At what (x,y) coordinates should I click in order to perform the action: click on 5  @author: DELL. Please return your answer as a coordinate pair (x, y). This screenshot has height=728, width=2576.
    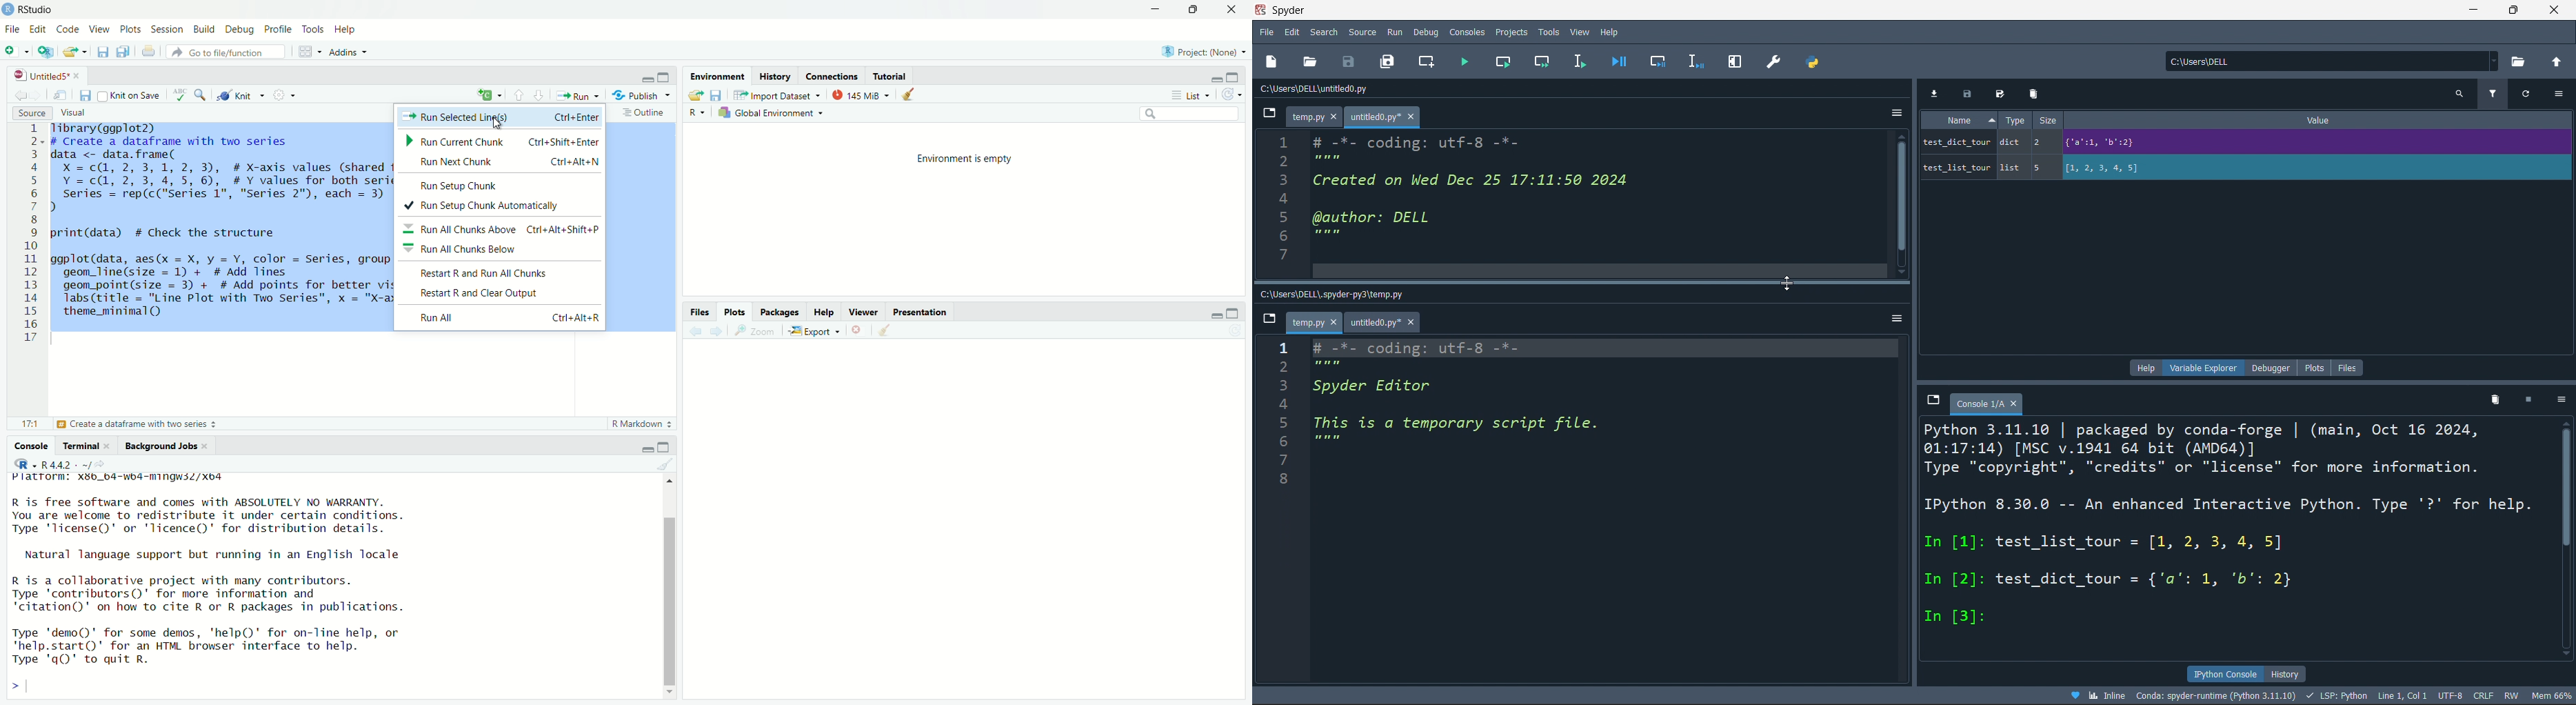
    Looking at the image, I should click on (1382, 219).